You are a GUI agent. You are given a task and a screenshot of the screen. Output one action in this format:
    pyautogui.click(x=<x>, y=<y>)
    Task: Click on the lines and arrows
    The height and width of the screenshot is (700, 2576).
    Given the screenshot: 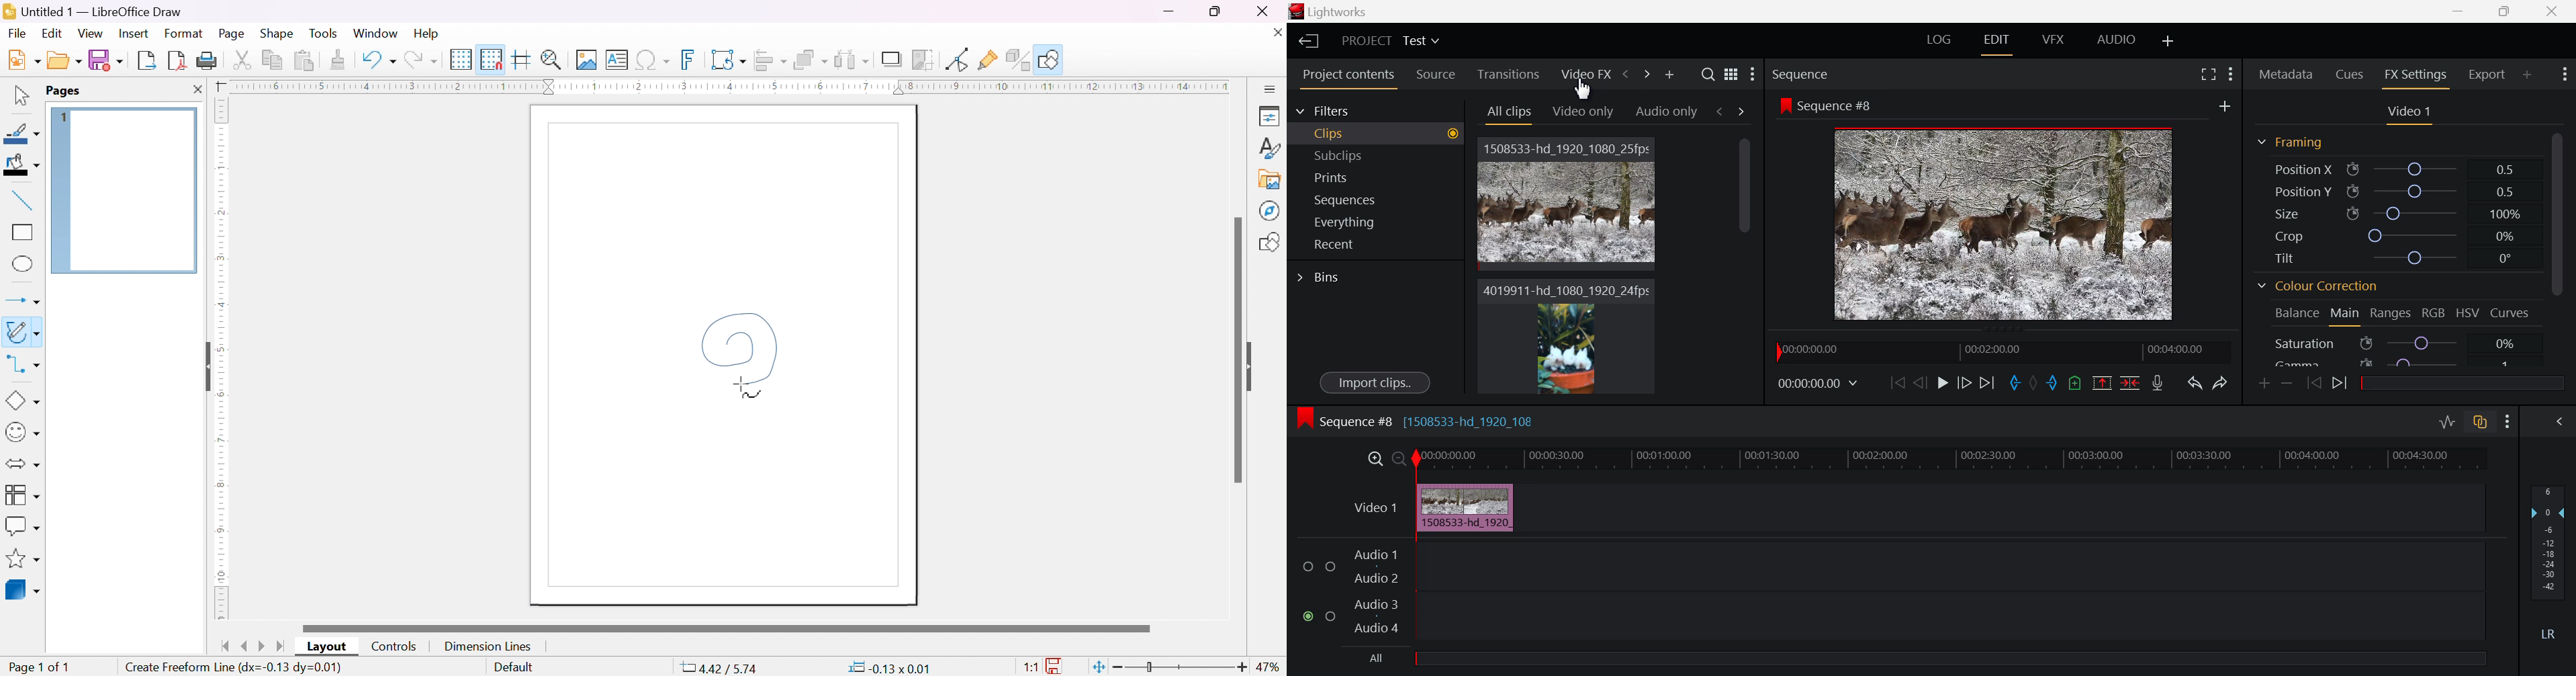 What is the action you would take?
    pyautogui.click(x=25, y=301)
    